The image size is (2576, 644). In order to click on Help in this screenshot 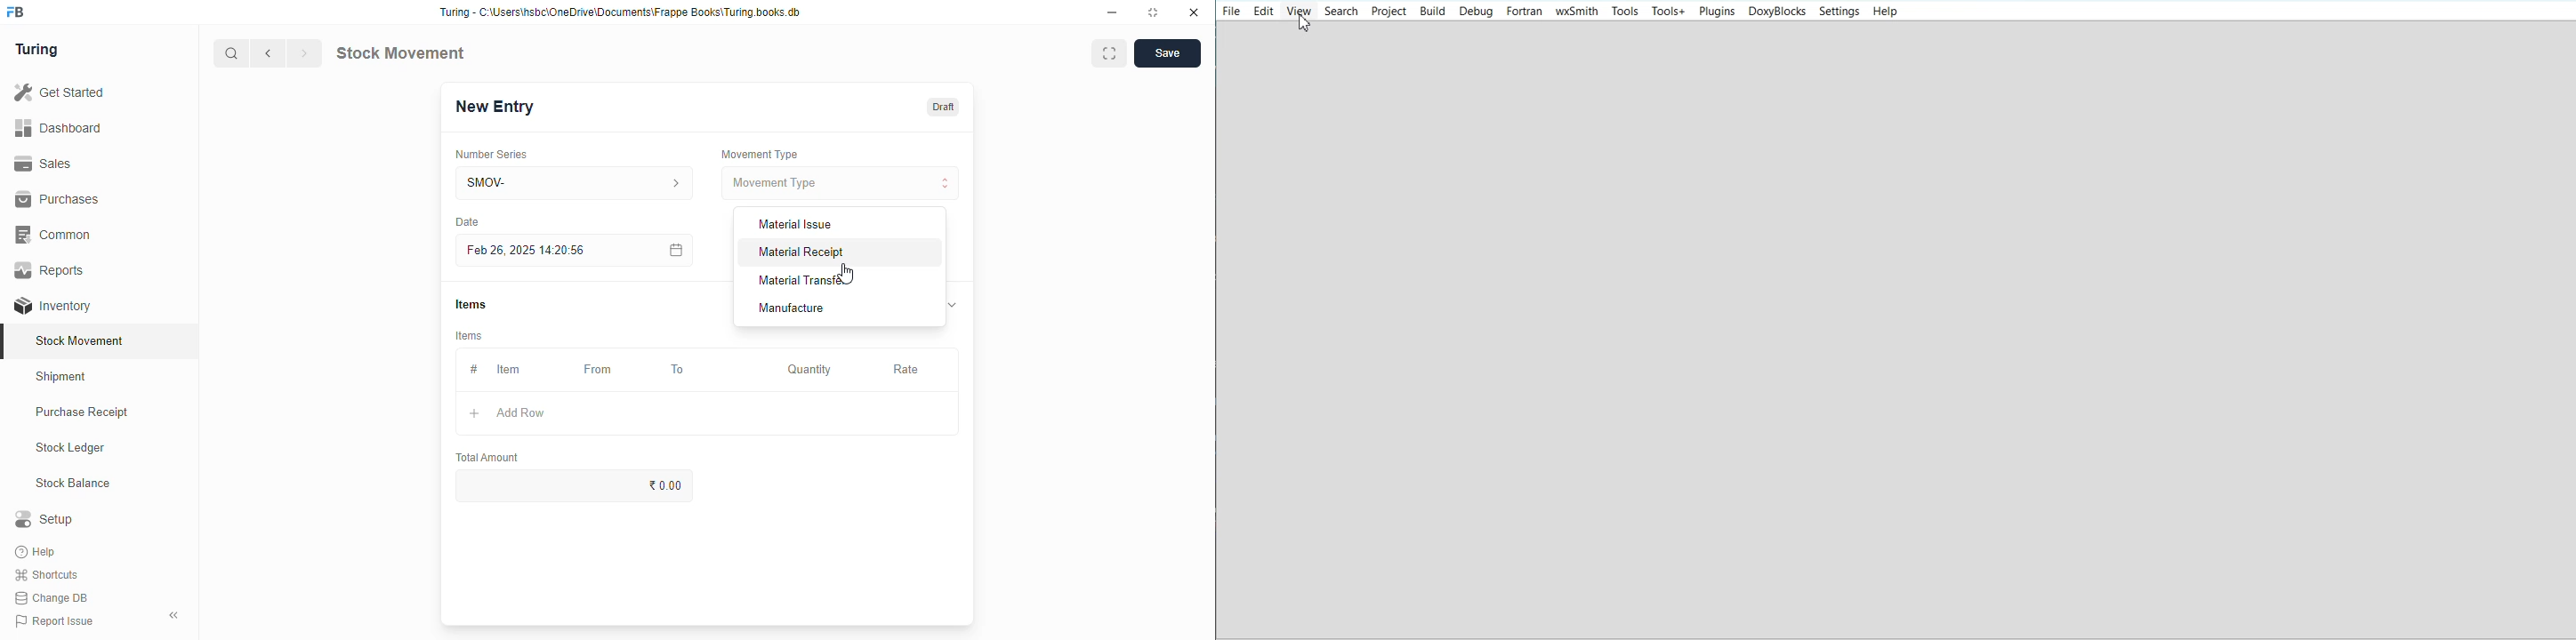, I will do `click(1883, 12)`.